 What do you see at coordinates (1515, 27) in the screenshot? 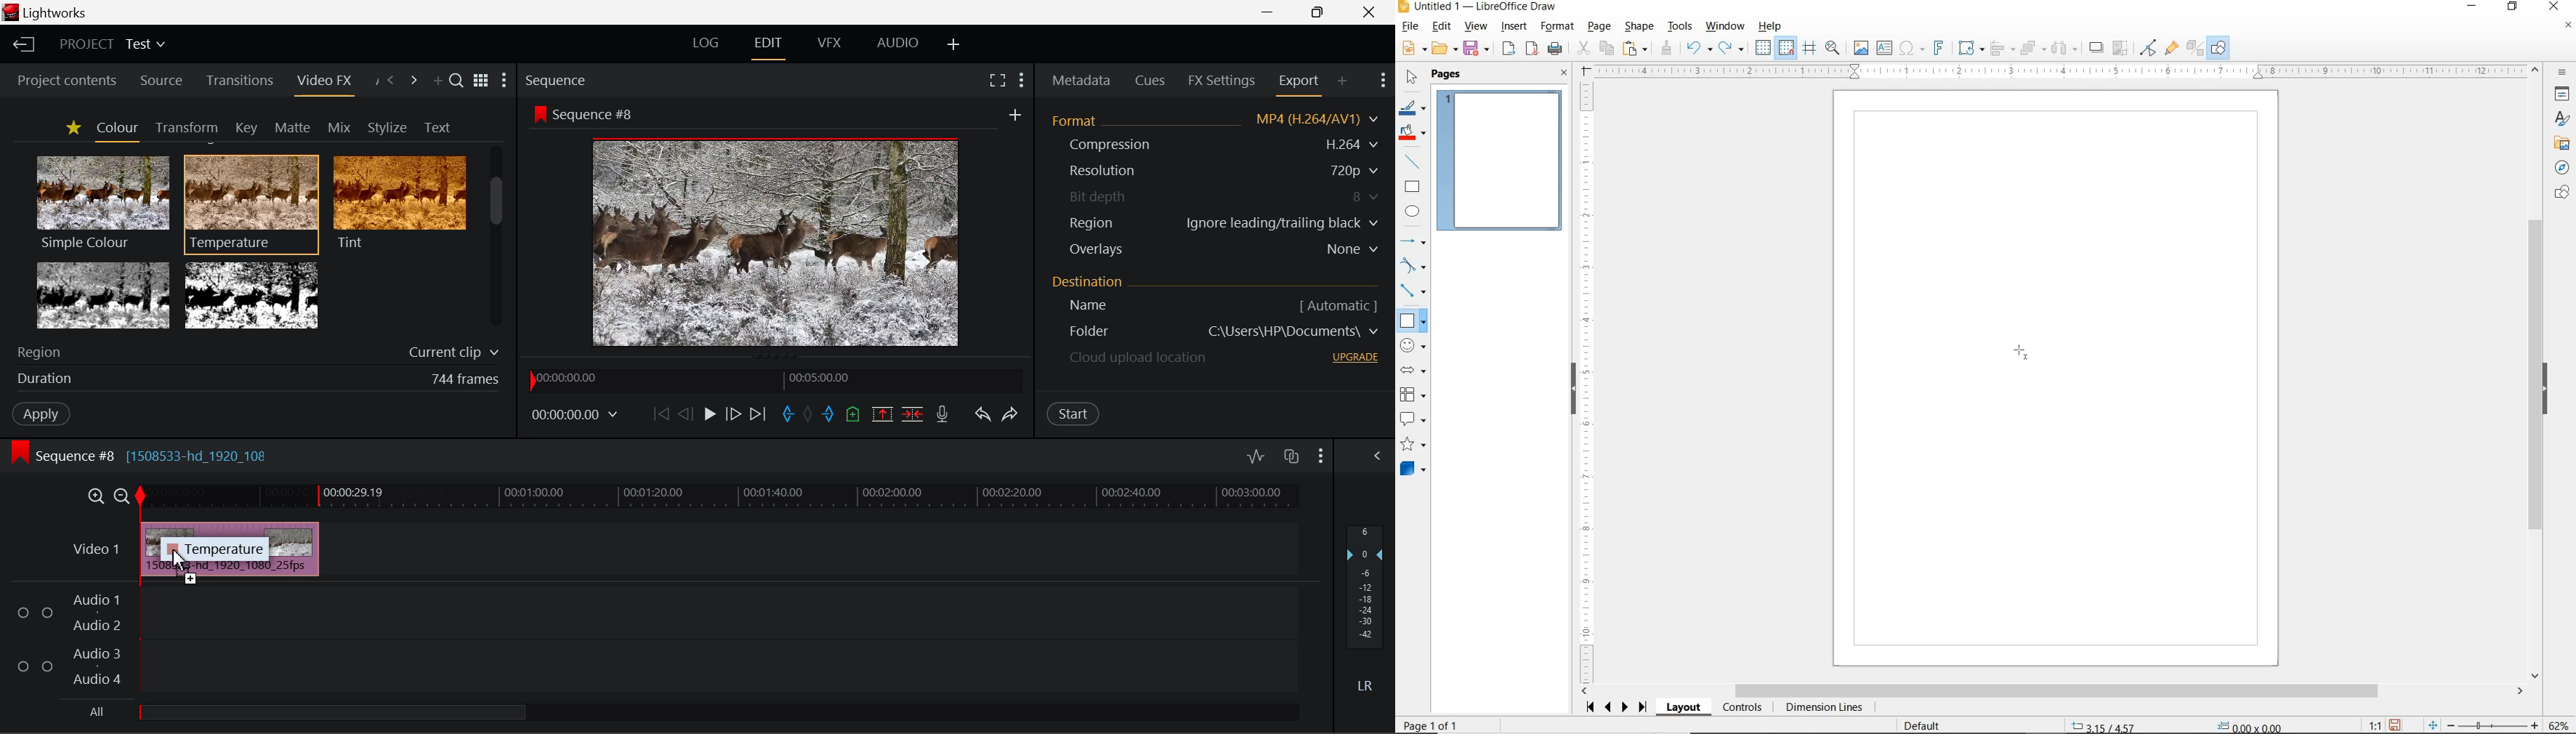
I see `INSERT` at bounding box center [1515, 27].